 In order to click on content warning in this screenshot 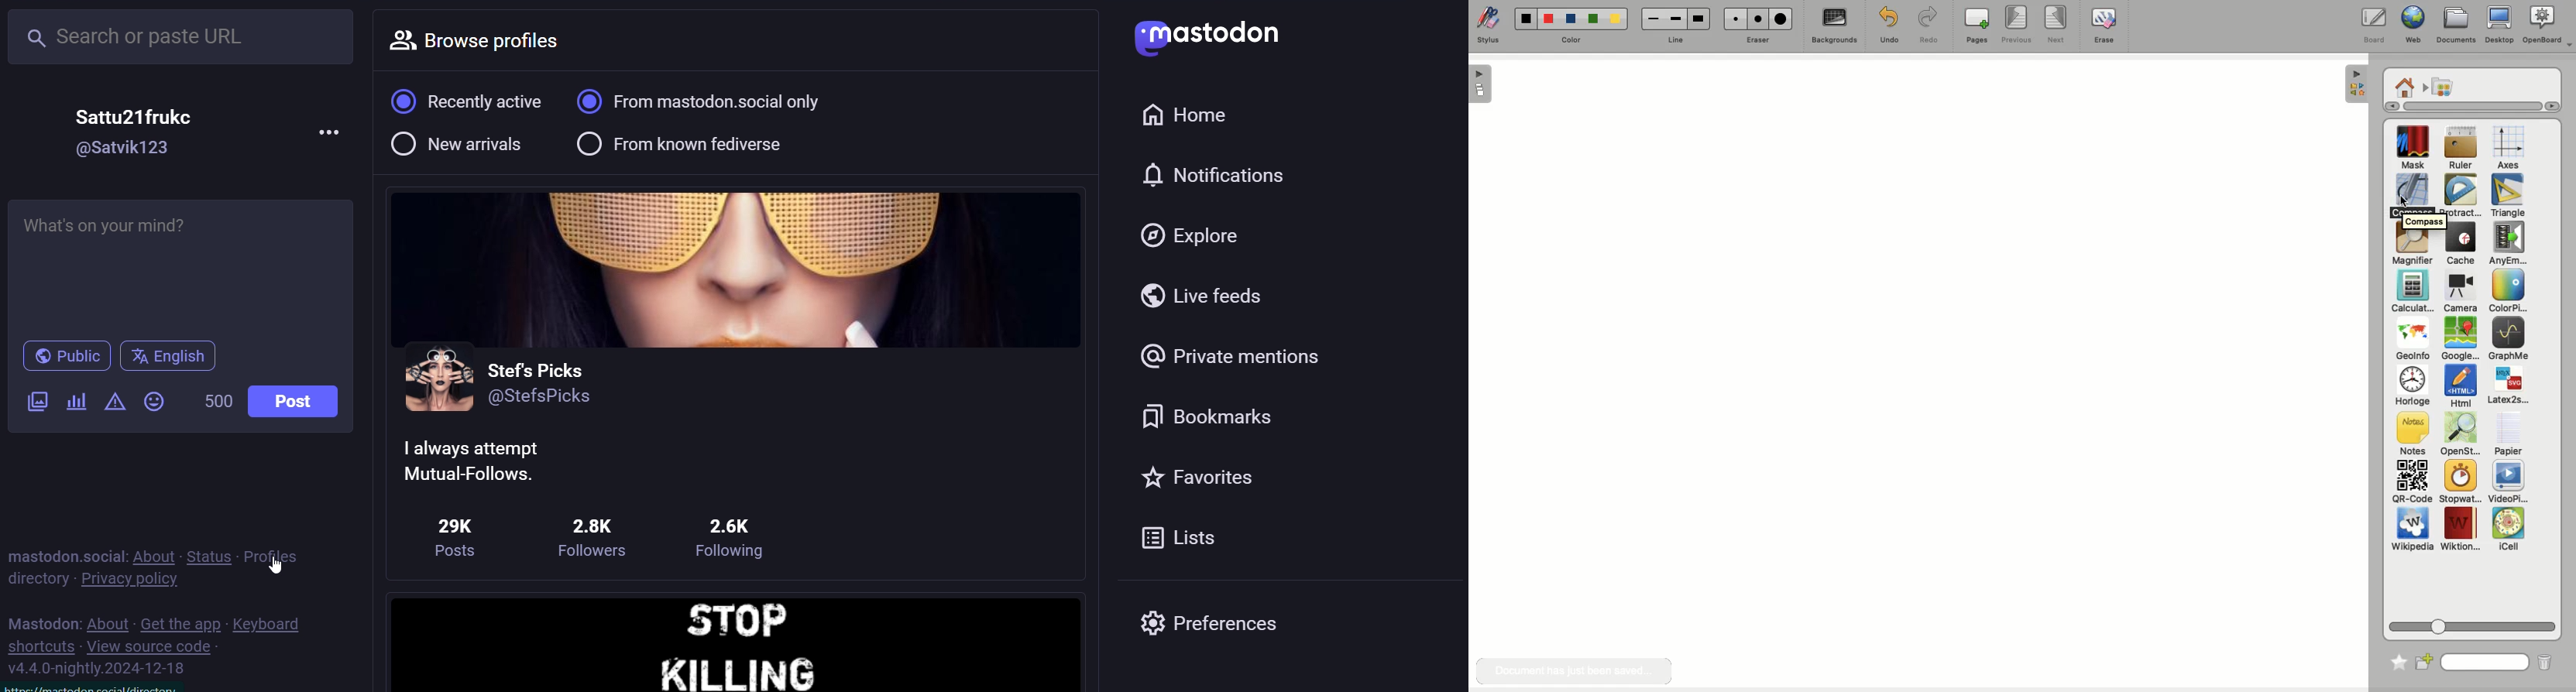, I will do `click(115, 403)`.